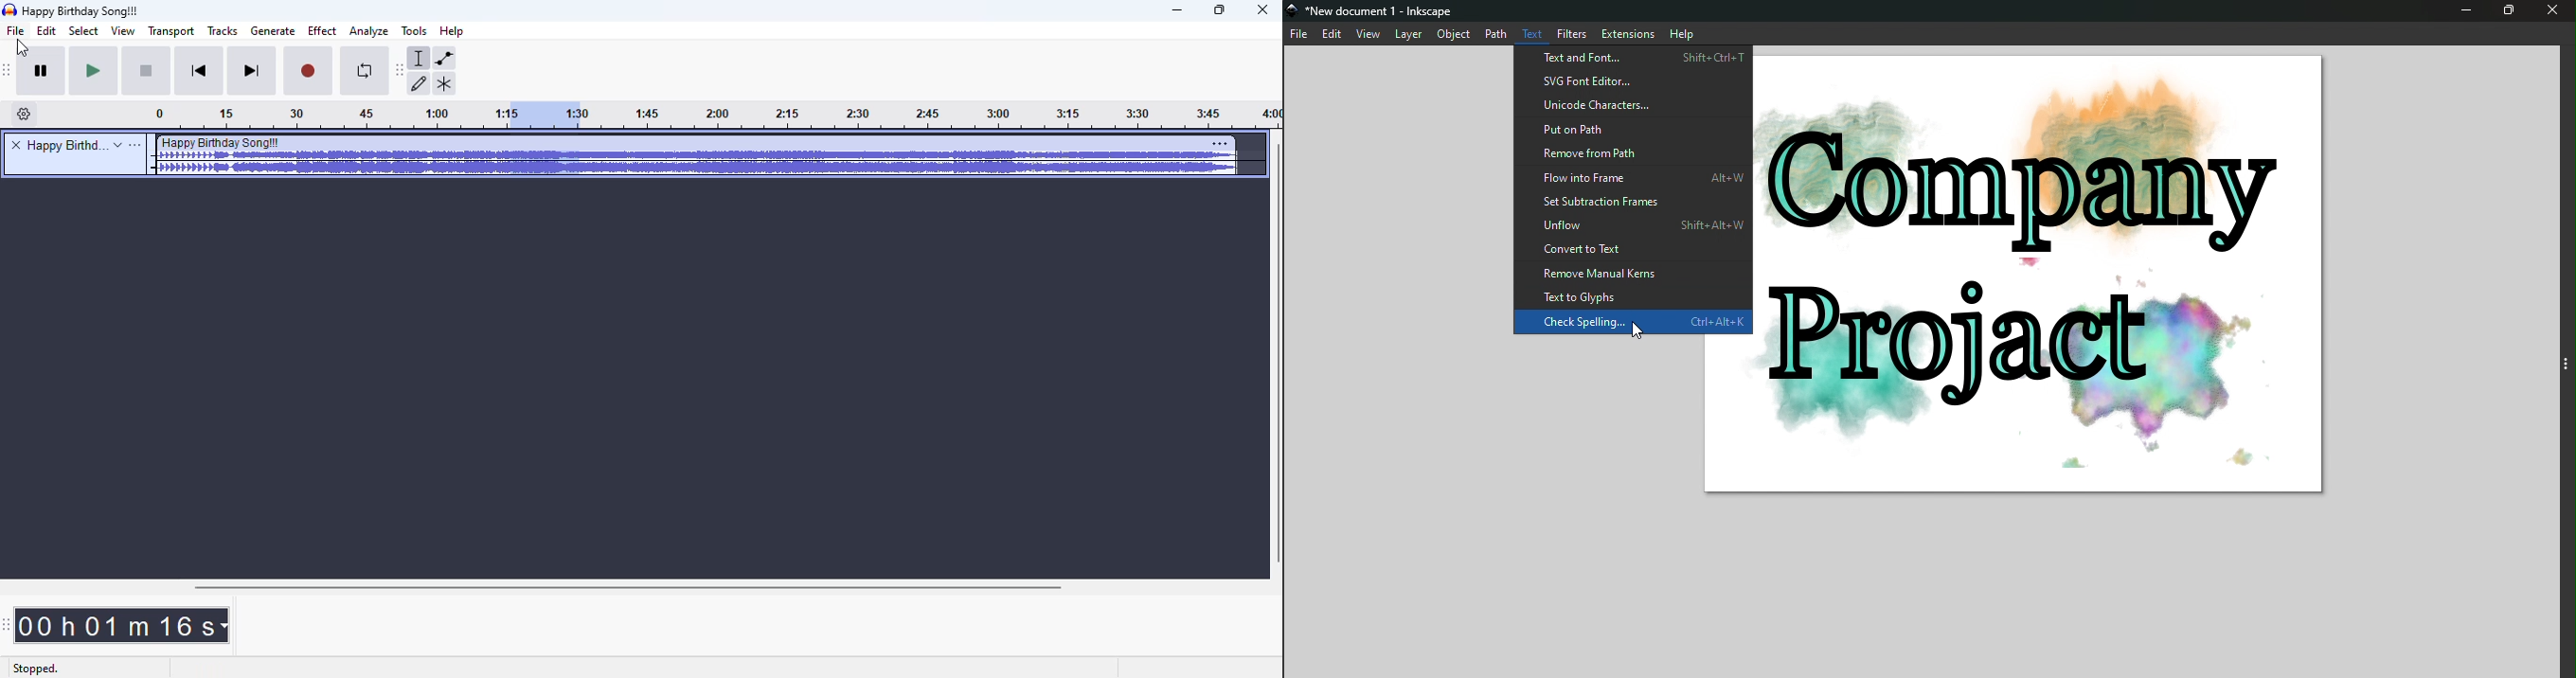 The image size is (2576, 700). What do you see at coordinates (542, 115) in the screenshot?
I see `selected audio` at bounding box center [542, 115].